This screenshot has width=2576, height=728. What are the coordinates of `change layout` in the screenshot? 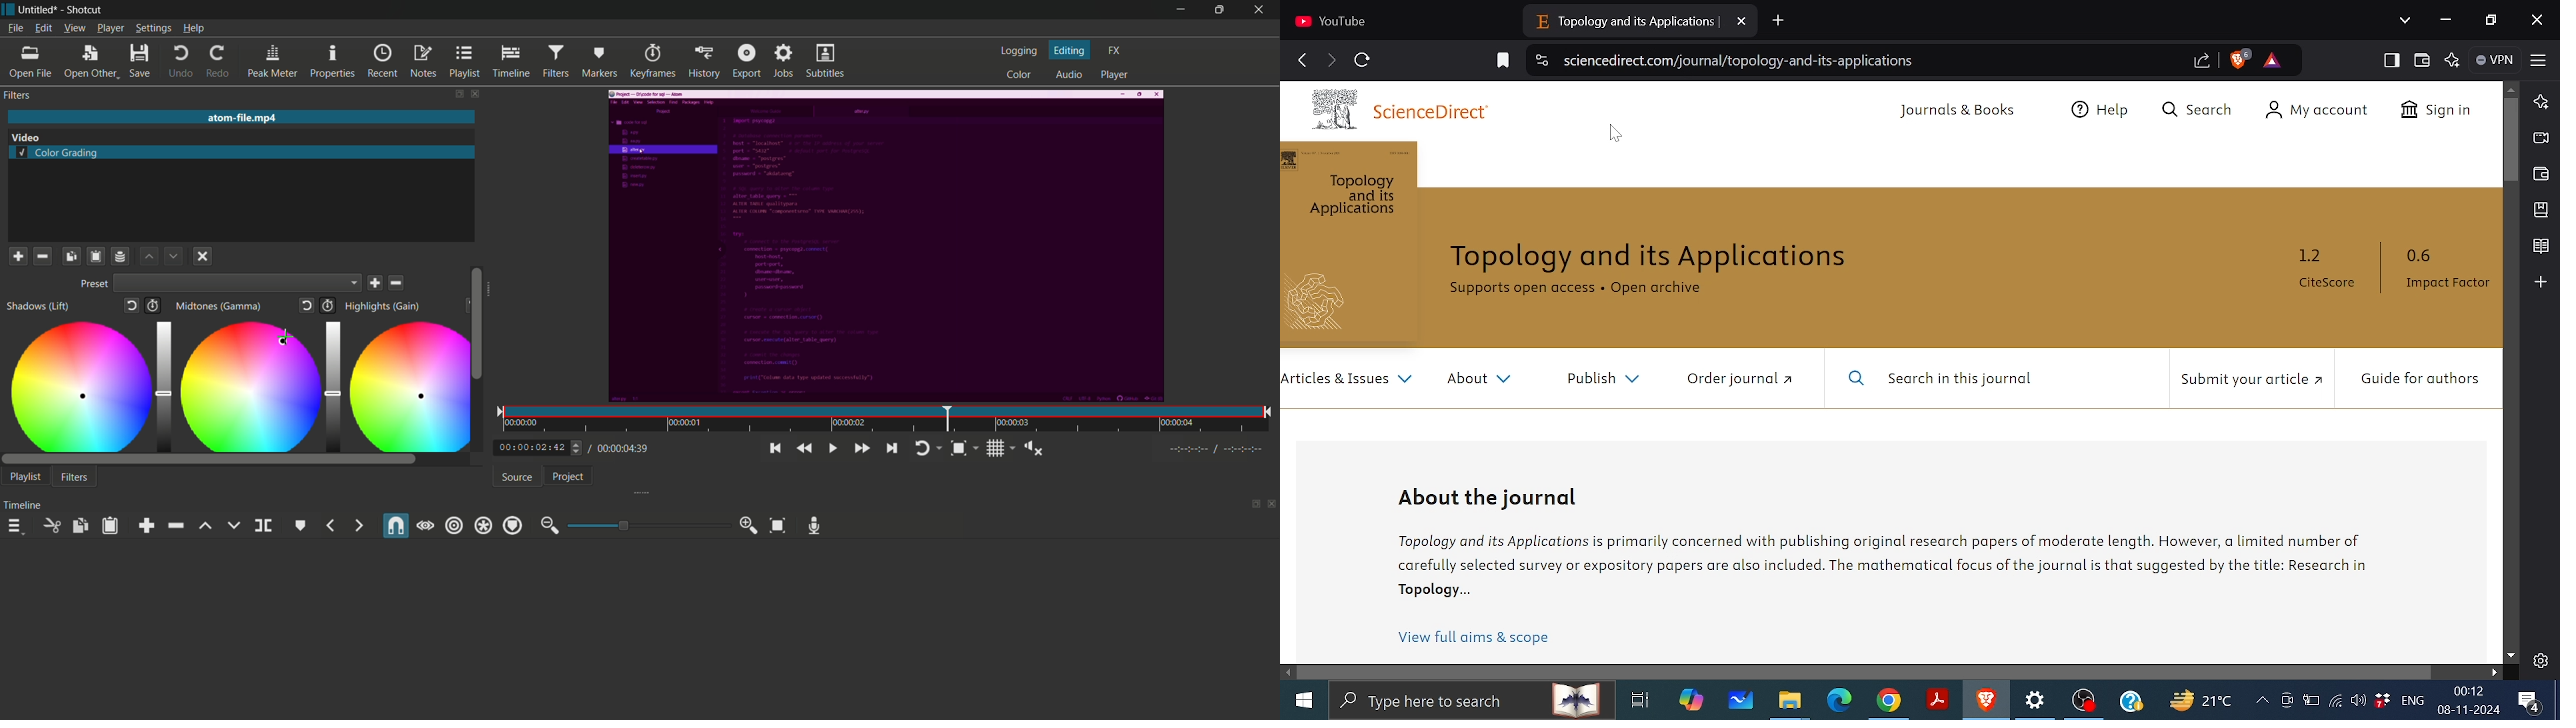 It's located at (455, 93).